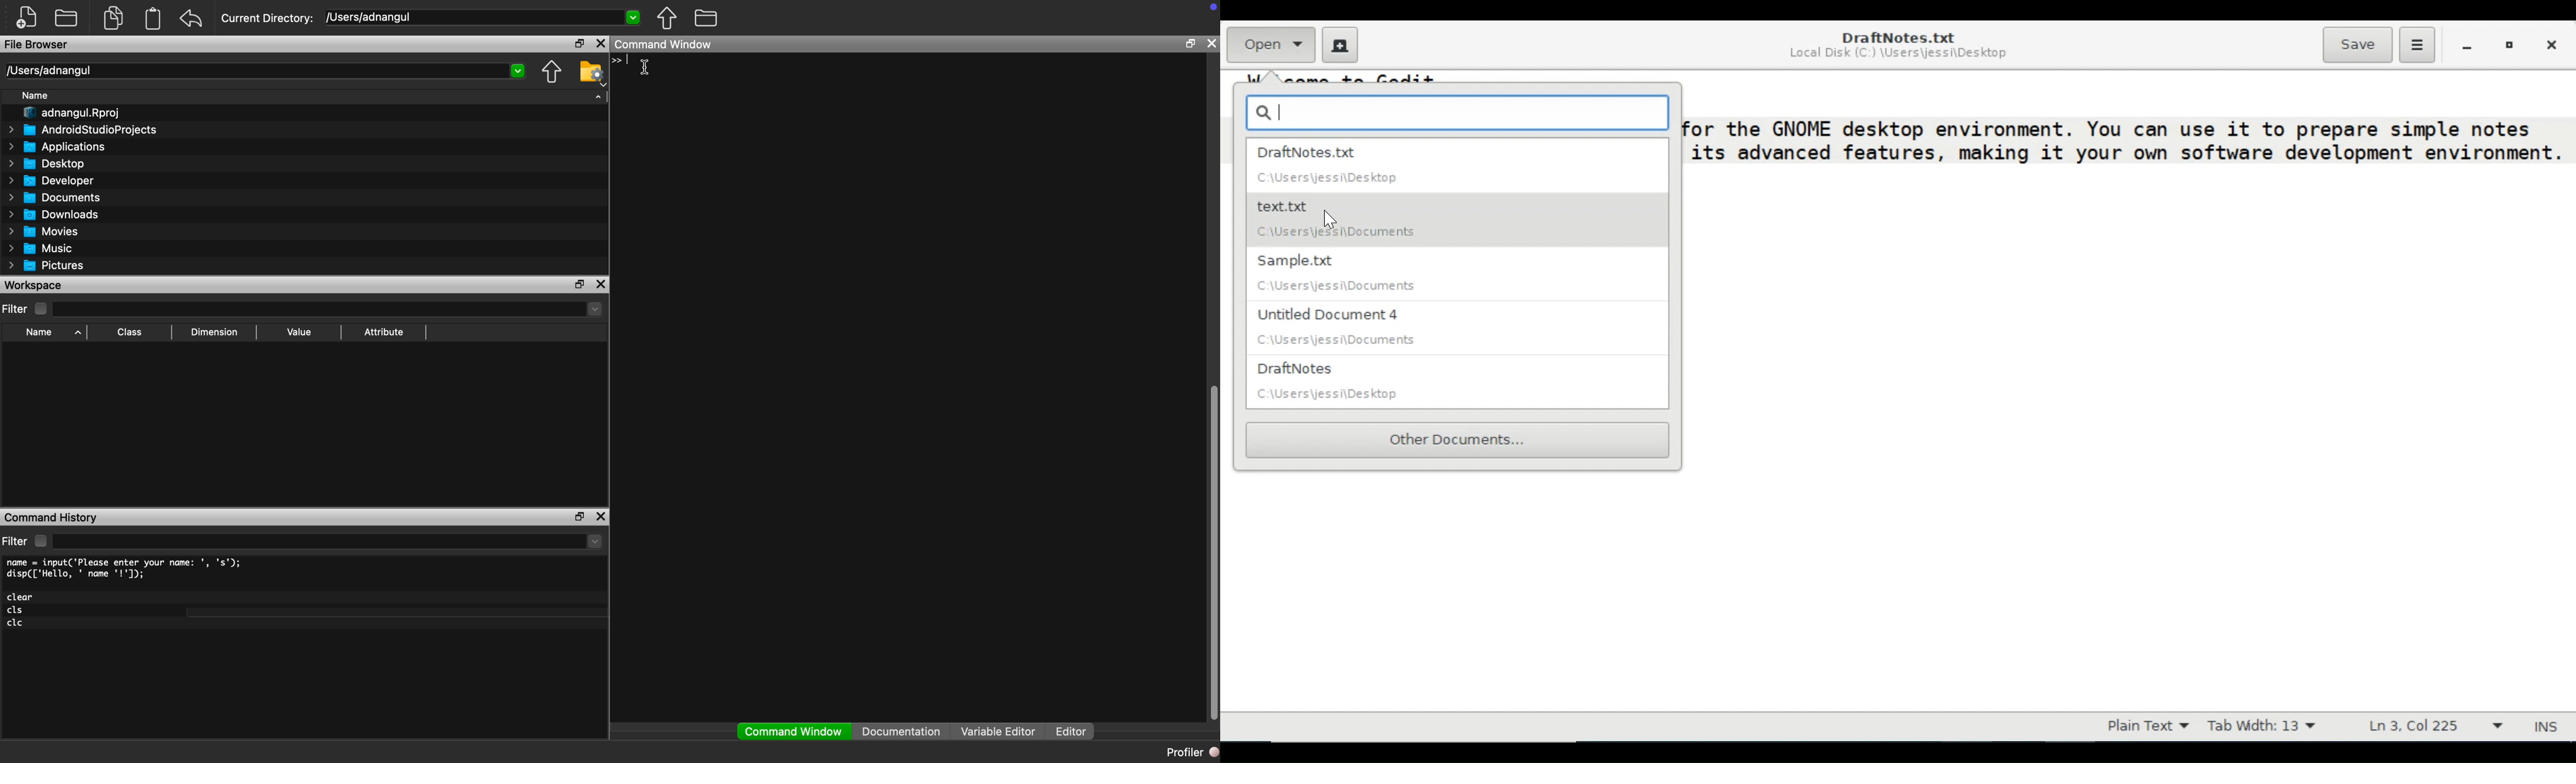 The width and height of the screenshot is (2576, 784). Describe the element at coordinates (2145, 726) in the screenshot. I see `File type` at that location.